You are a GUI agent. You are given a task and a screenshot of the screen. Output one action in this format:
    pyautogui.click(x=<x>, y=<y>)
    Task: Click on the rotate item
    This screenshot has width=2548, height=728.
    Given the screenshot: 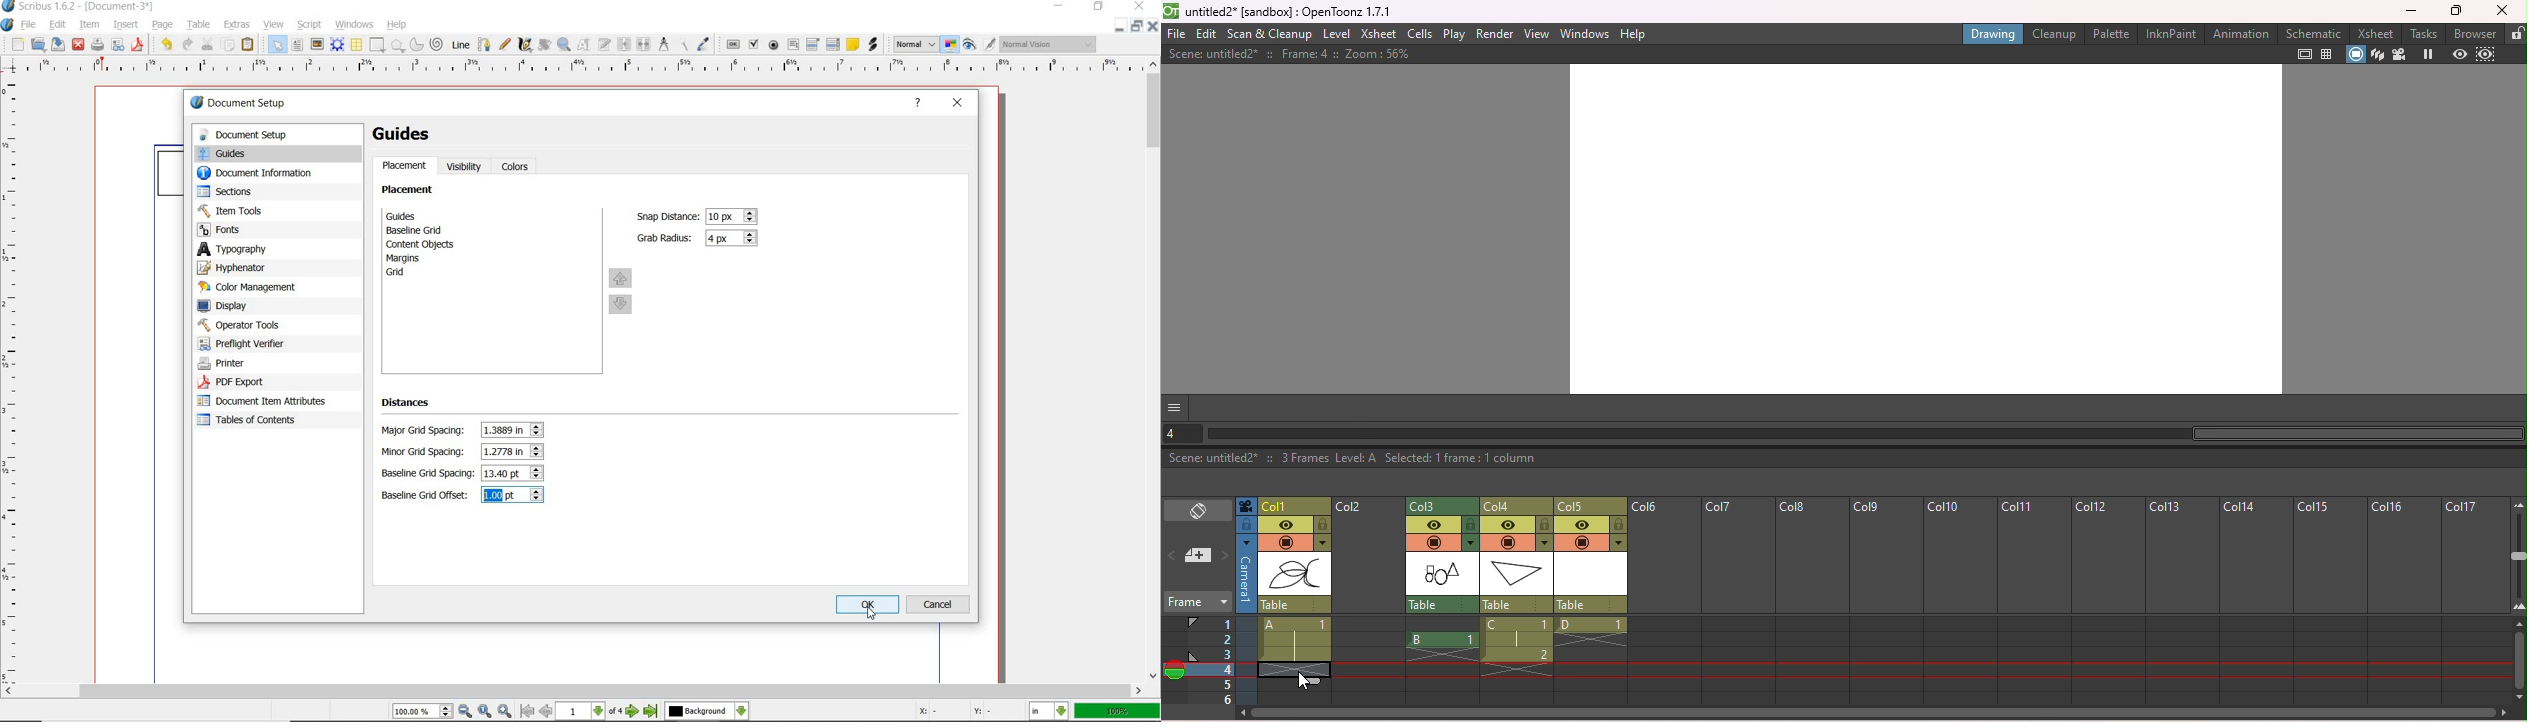 What is the action you would take?
    pyautogui.click(x=544, y=46)
    